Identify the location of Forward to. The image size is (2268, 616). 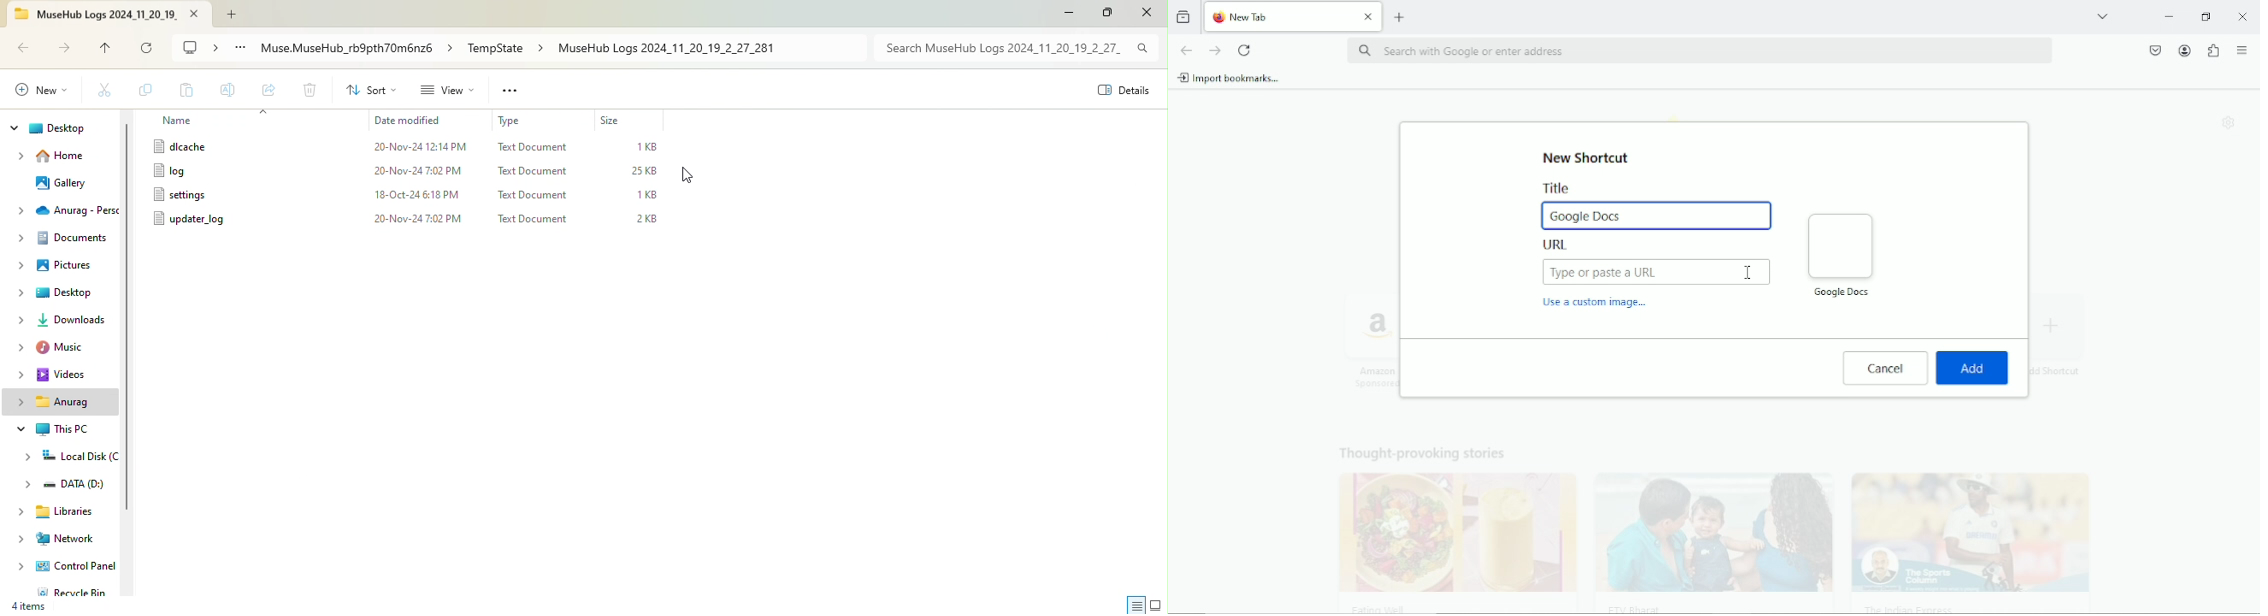
(69, 50).